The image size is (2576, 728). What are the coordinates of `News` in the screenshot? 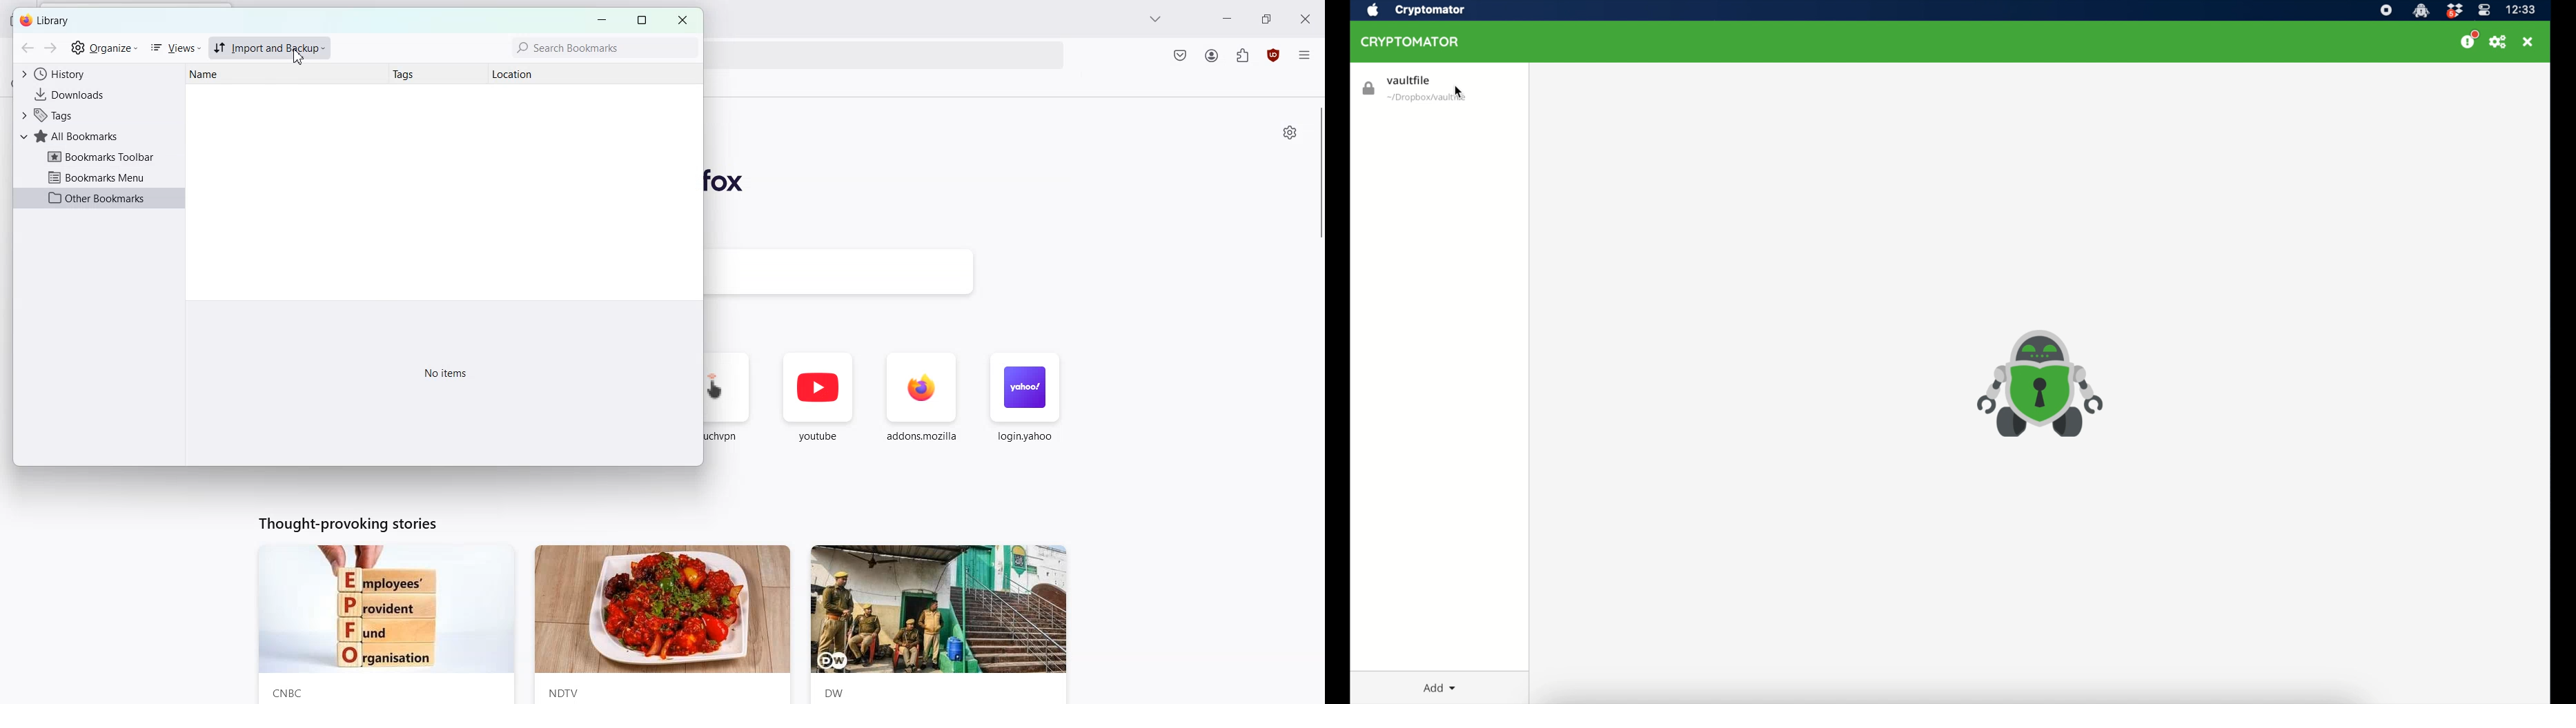 It's located at (384, 625).